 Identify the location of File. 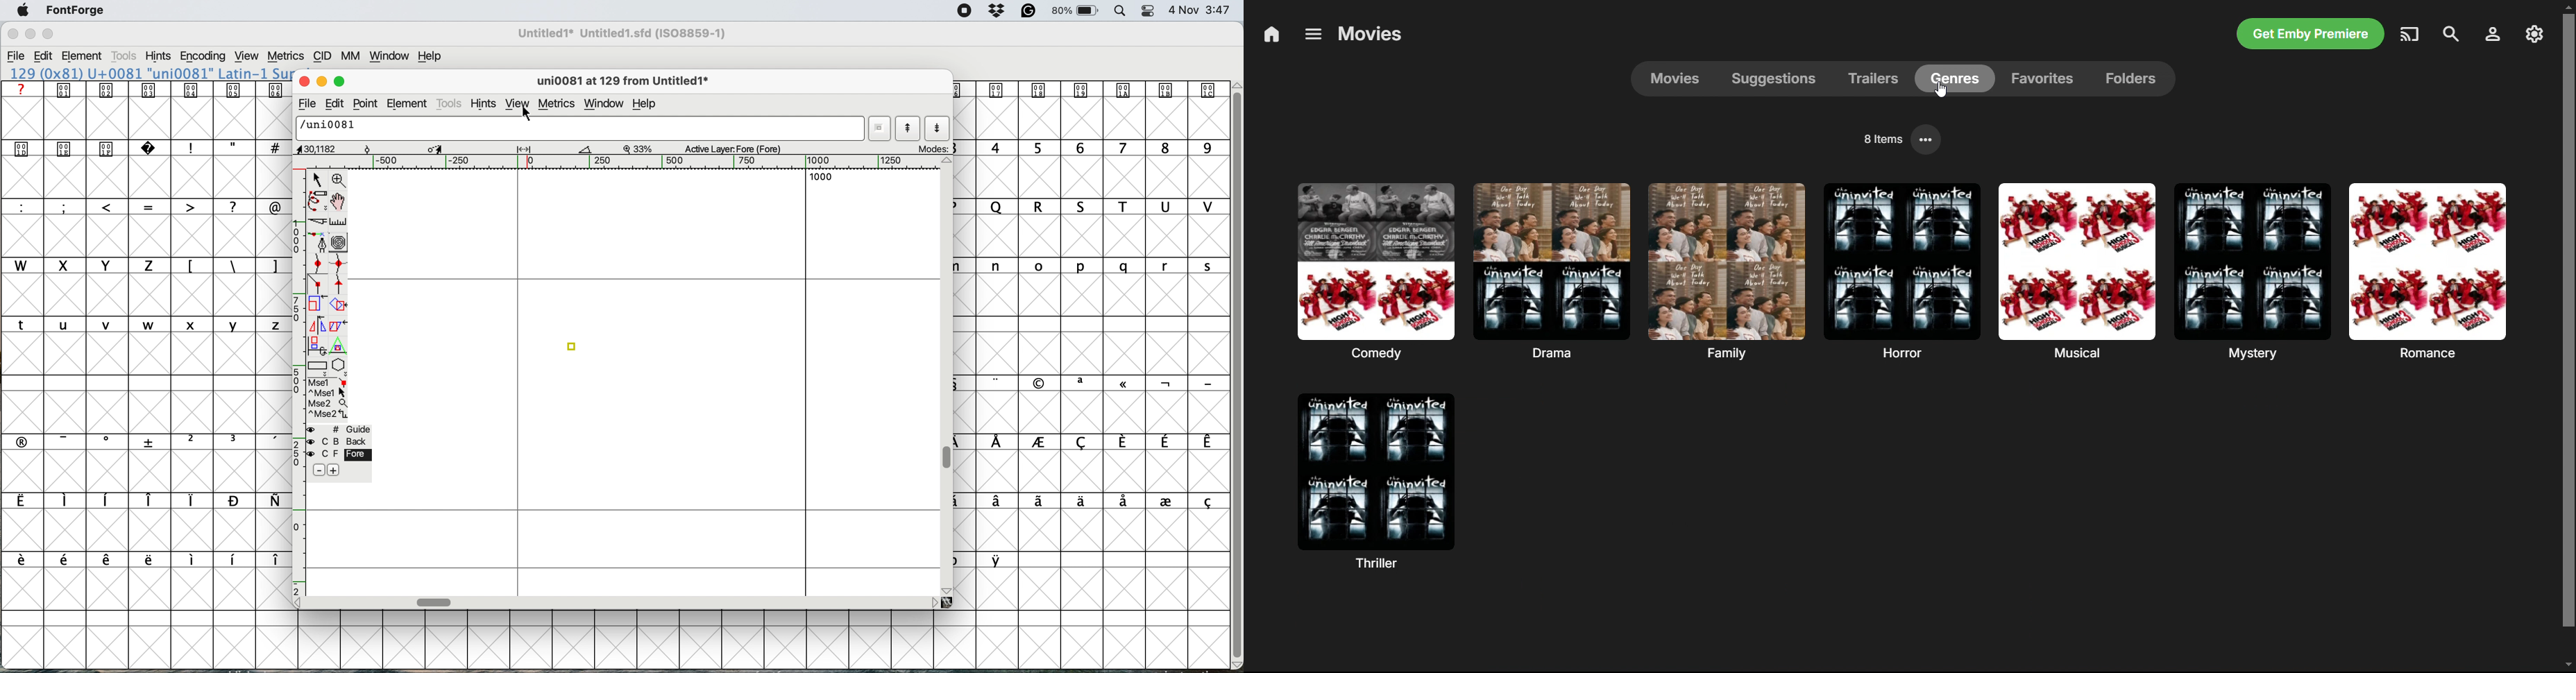
(16, 56).